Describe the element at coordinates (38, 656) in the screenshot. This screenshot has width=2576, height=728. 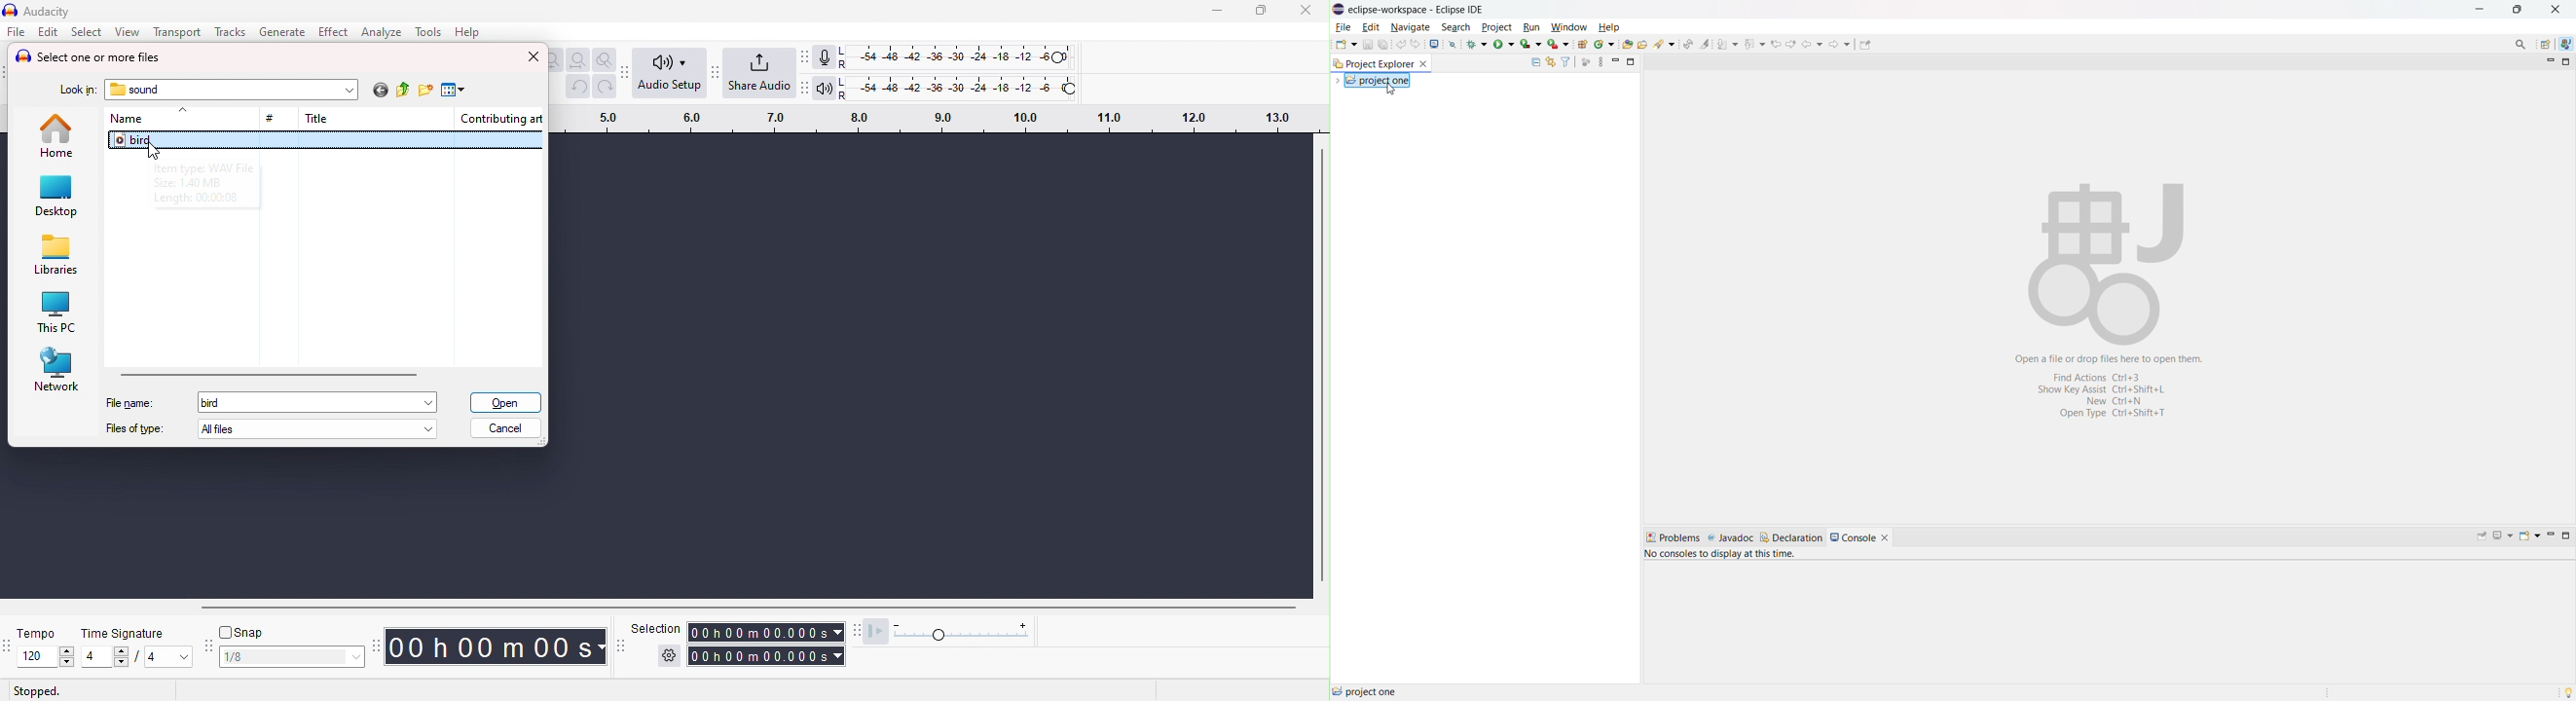
I see `tempo selection` at that location.